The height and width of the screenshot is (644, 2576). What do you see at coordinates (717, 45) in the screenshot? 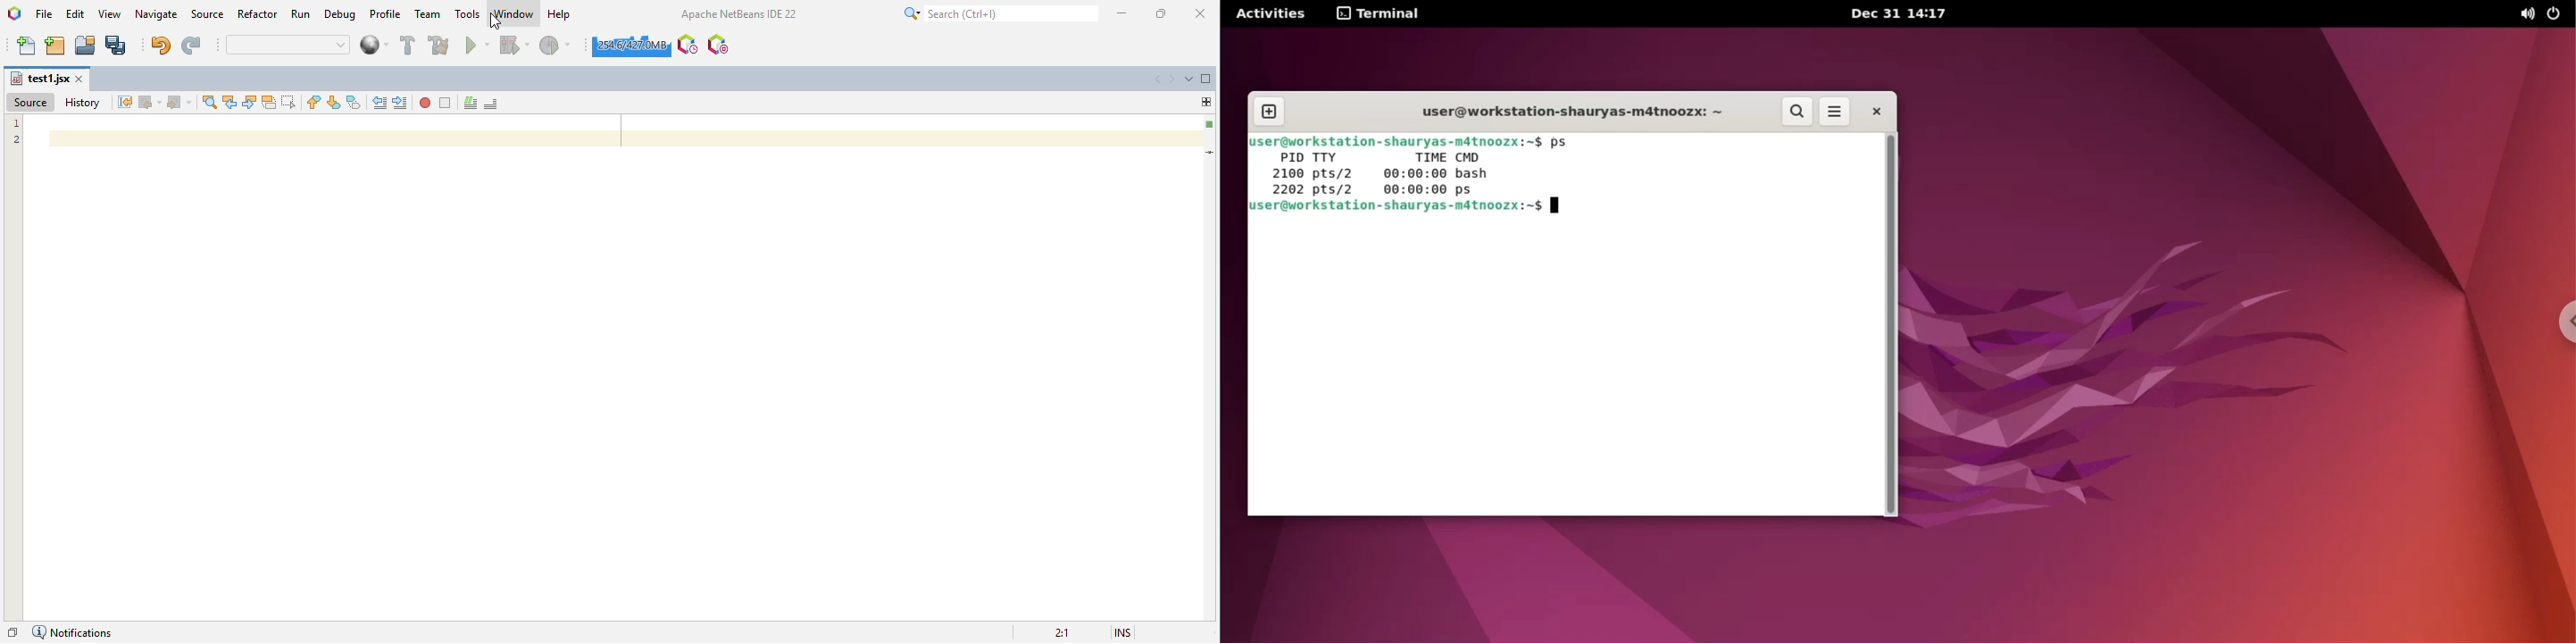
I see `pause I/O checks` at bounding box center [717, 45].